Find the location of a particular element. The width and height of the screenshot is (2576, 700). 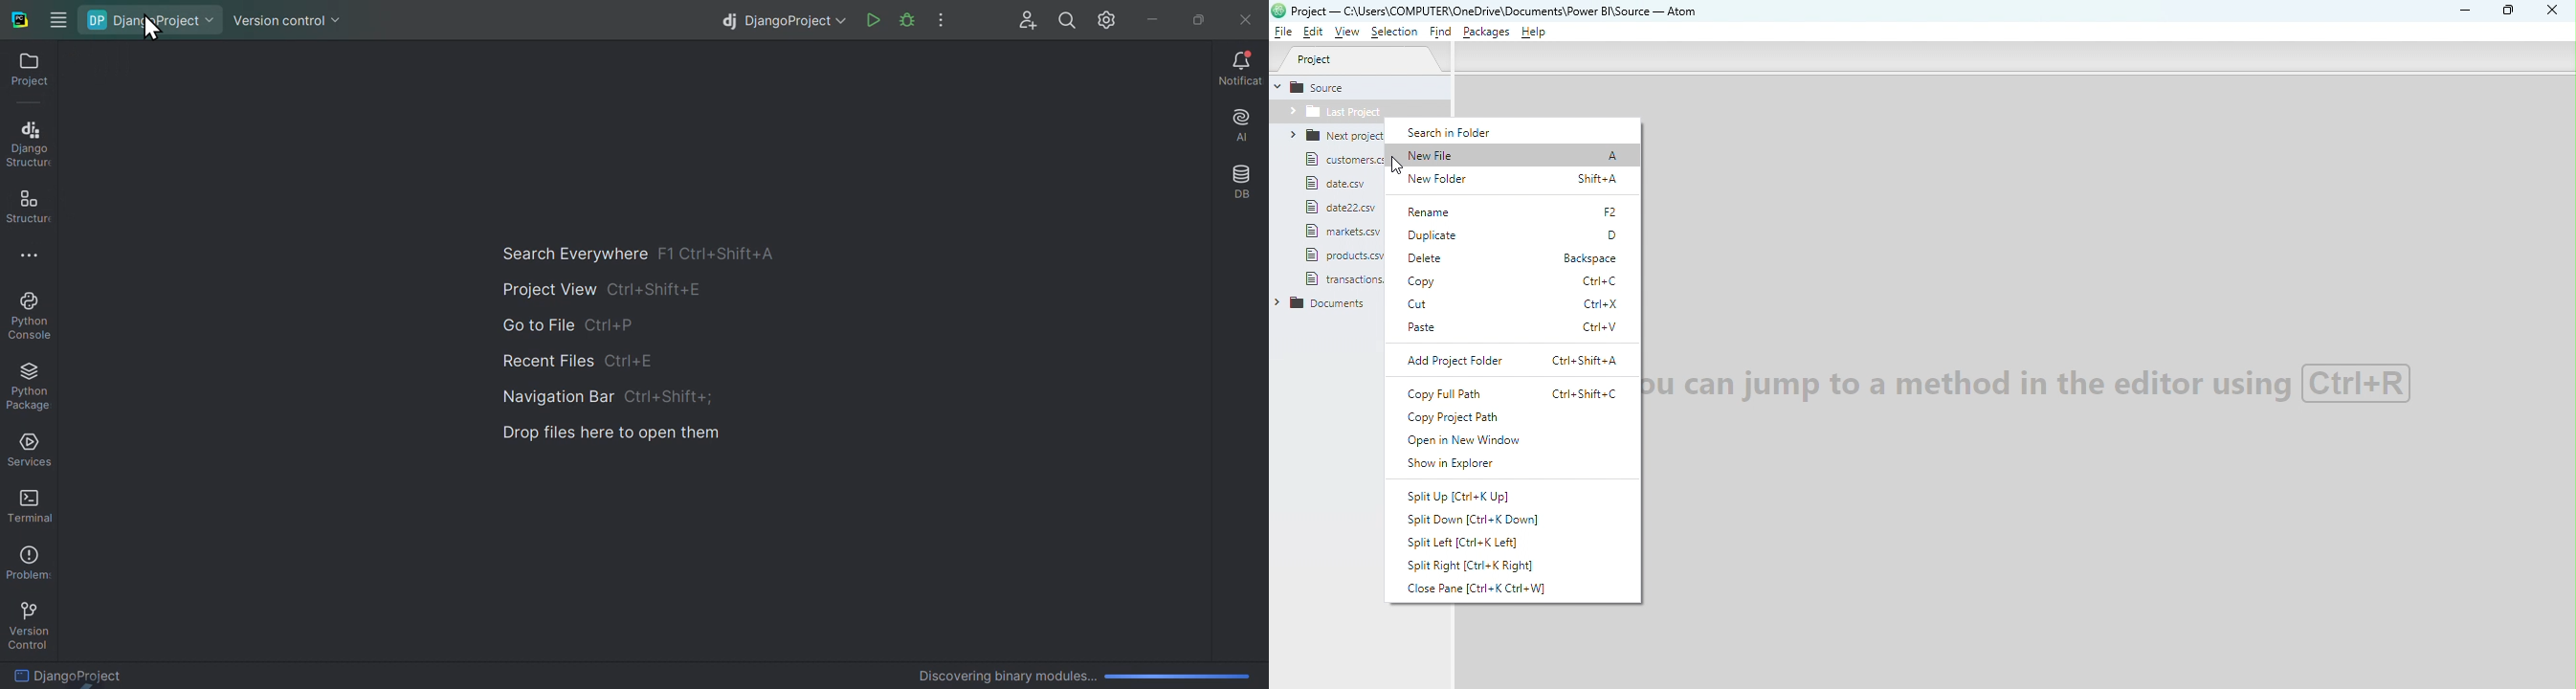

Run project file is located at coordinates (907, 20).